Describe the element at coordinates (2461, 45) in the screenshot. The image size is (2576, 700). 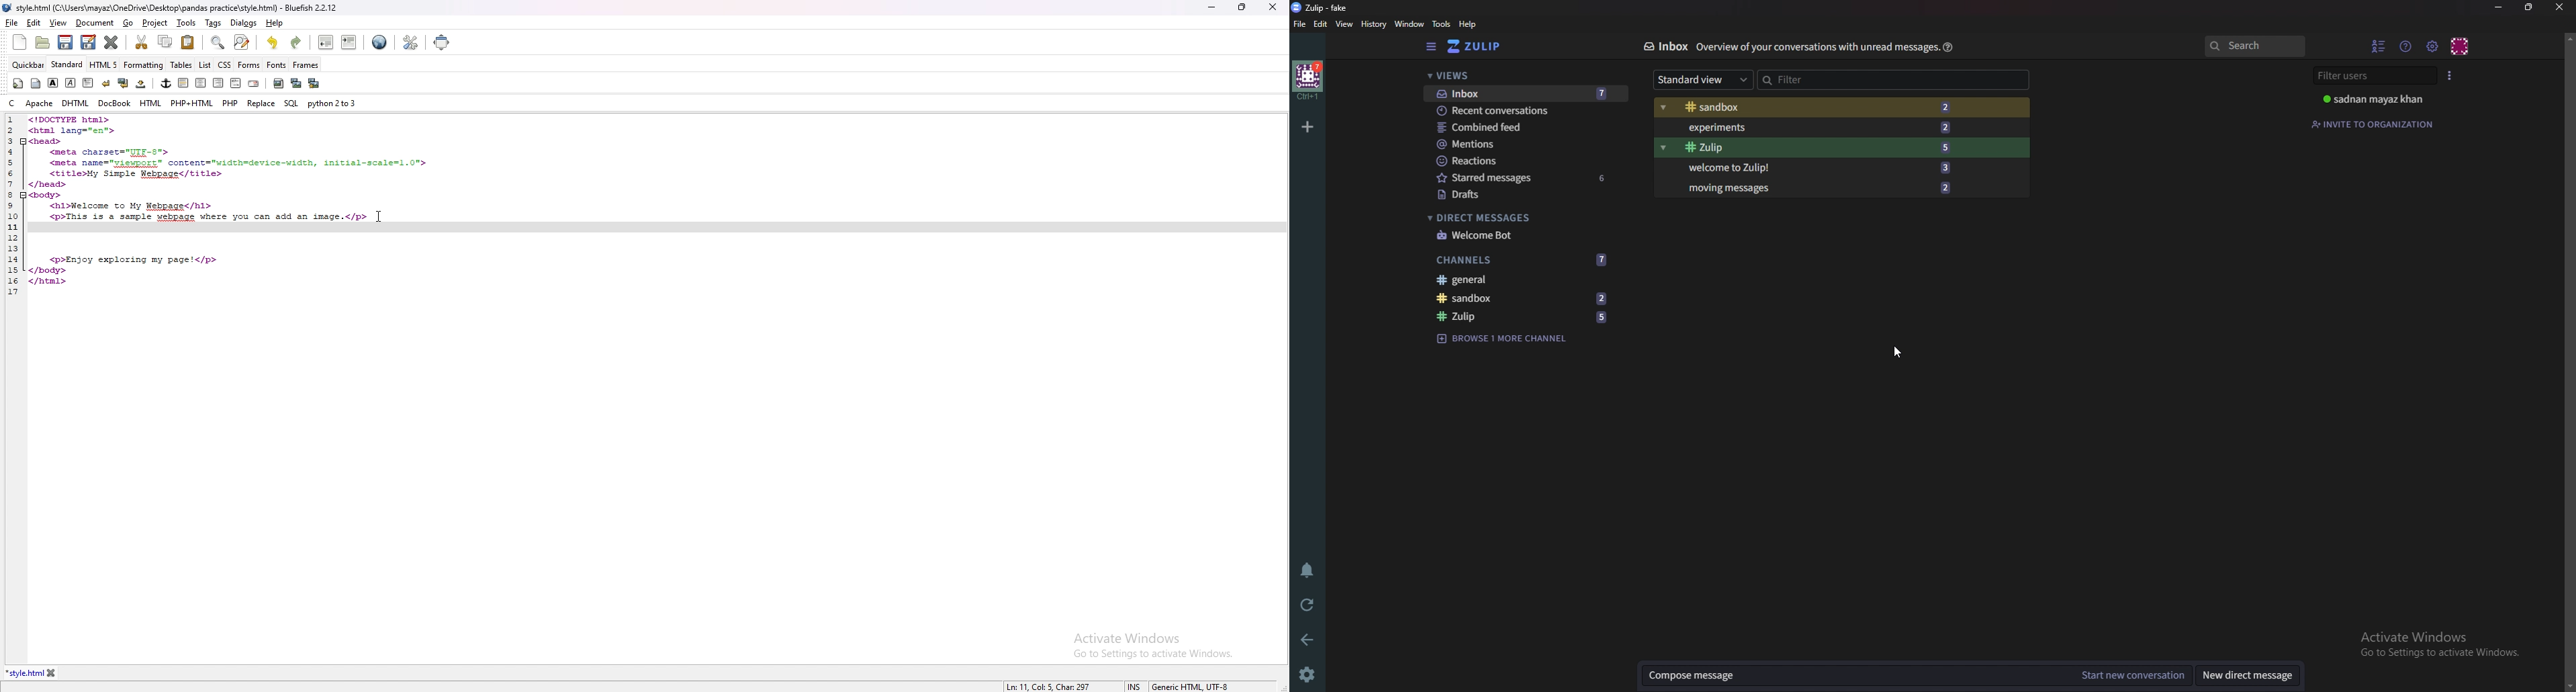
I see `Personal menu` at that location.